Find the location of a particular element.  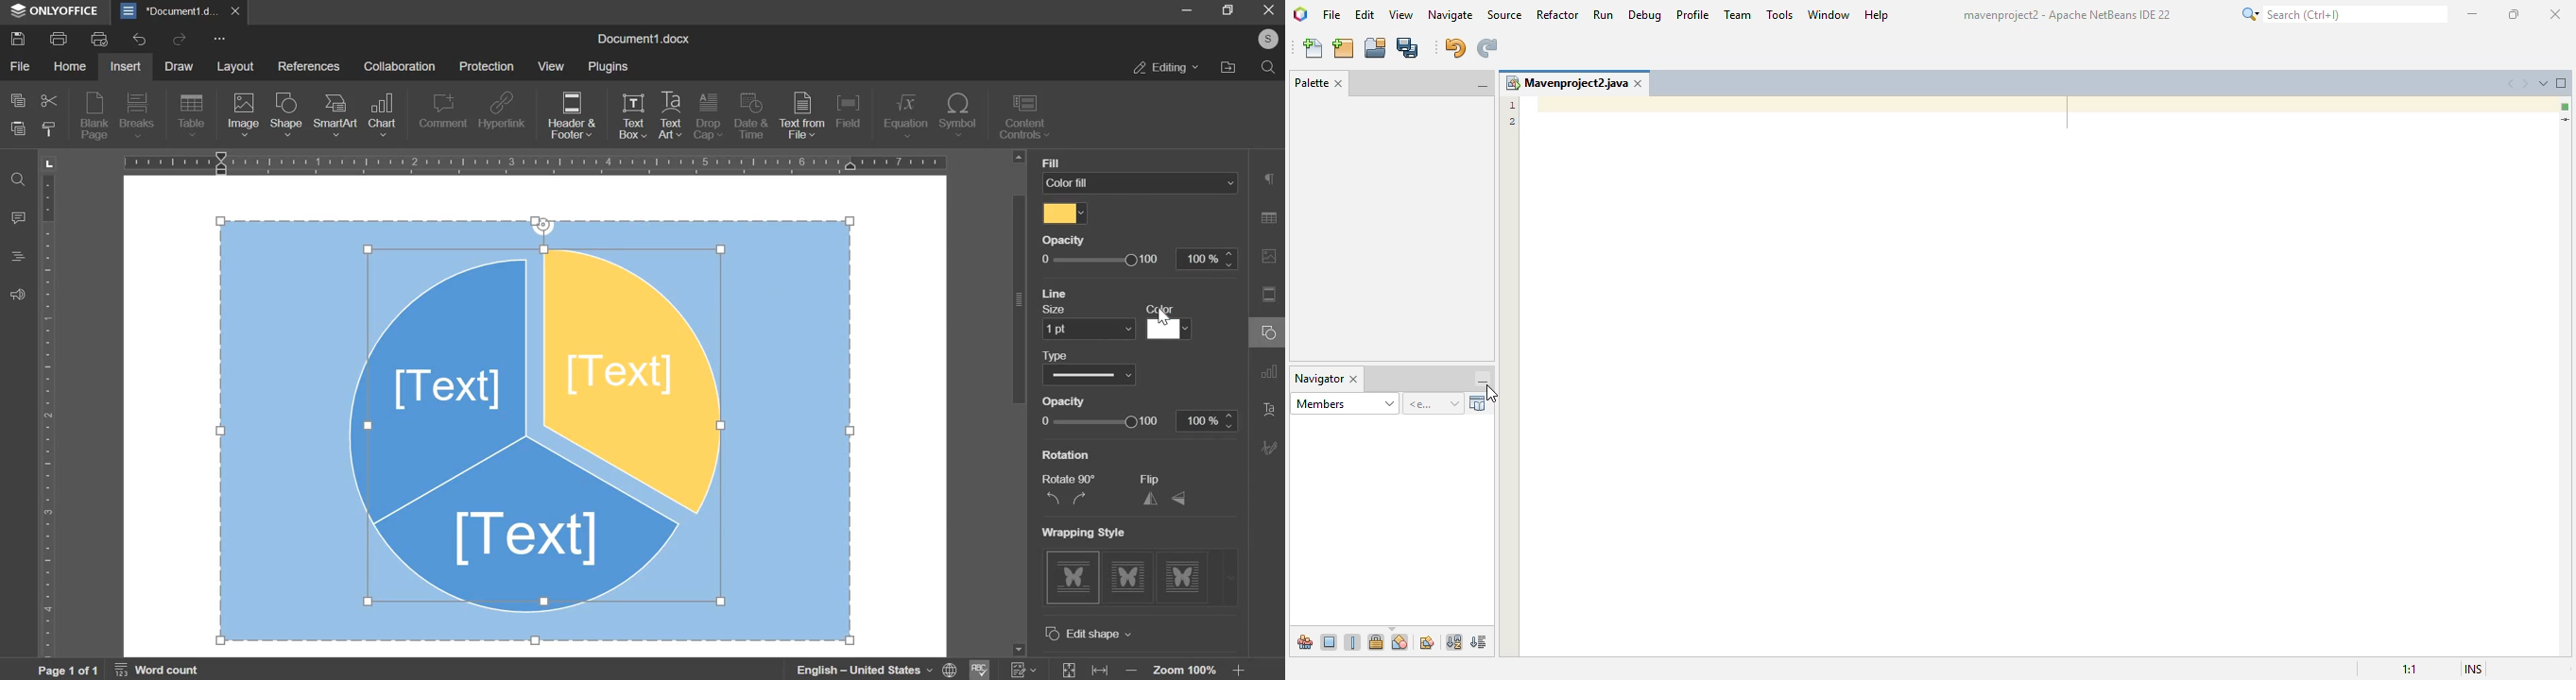

document1 is located at coordinates (182, 10).